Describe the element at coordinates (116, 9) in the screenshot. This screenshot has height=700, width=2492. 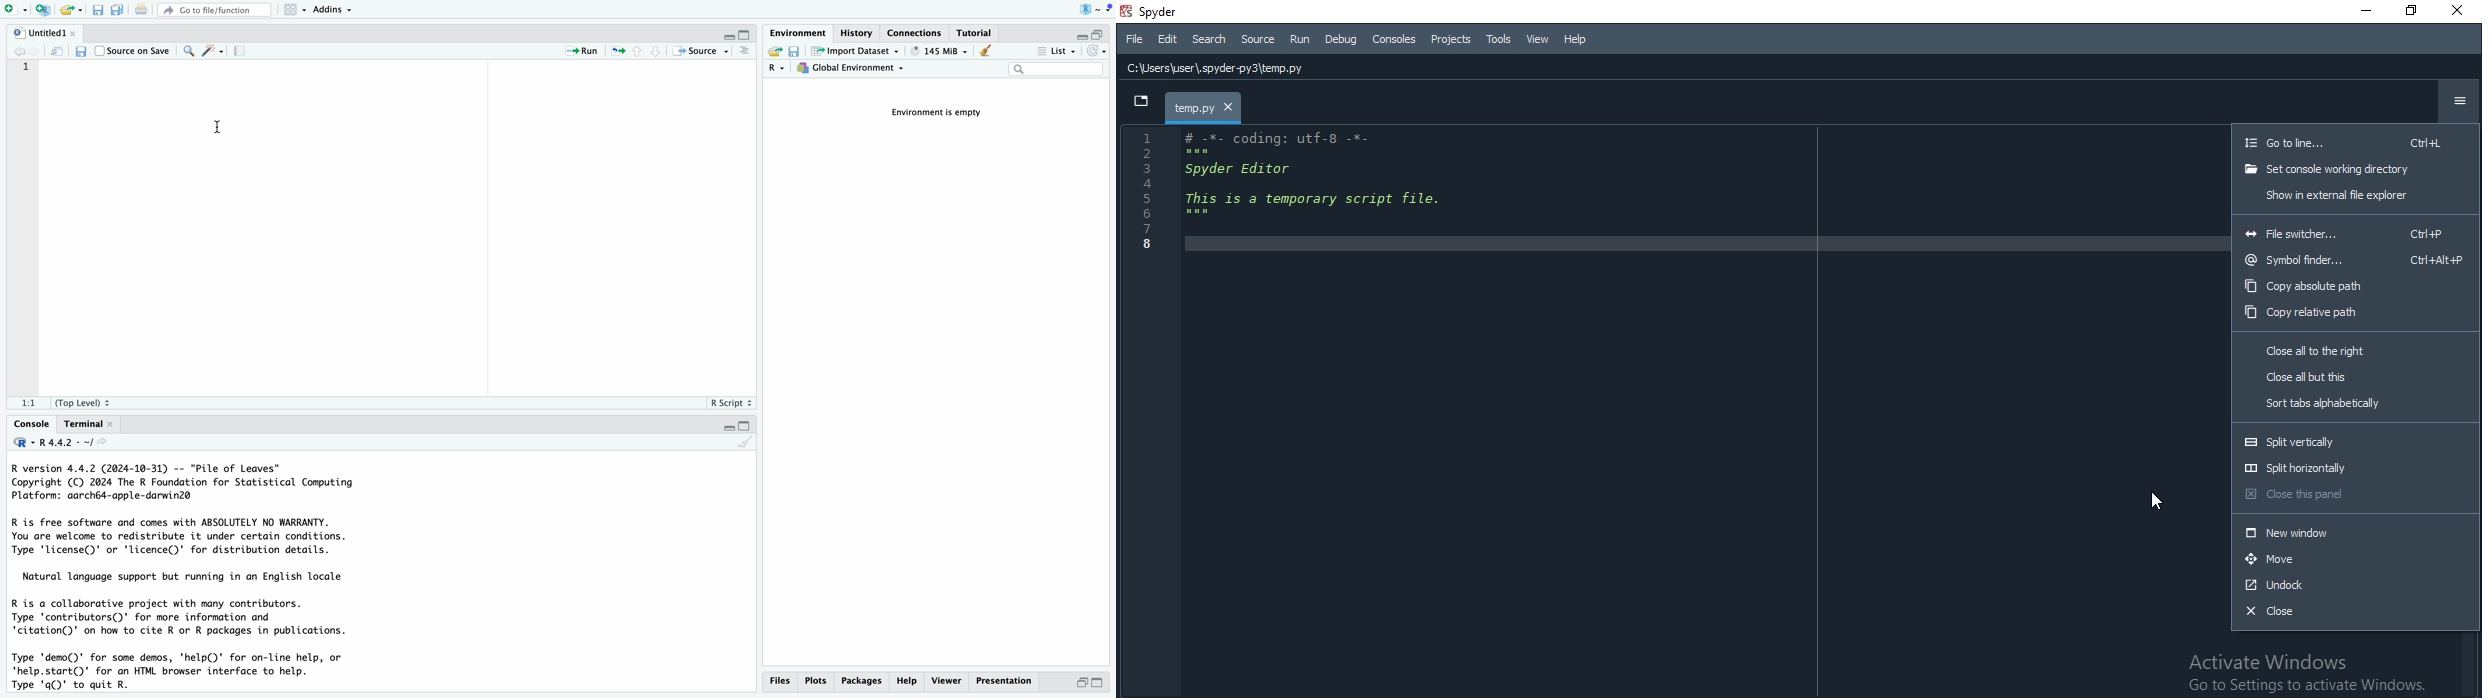
I see `save all open documents` at that location.